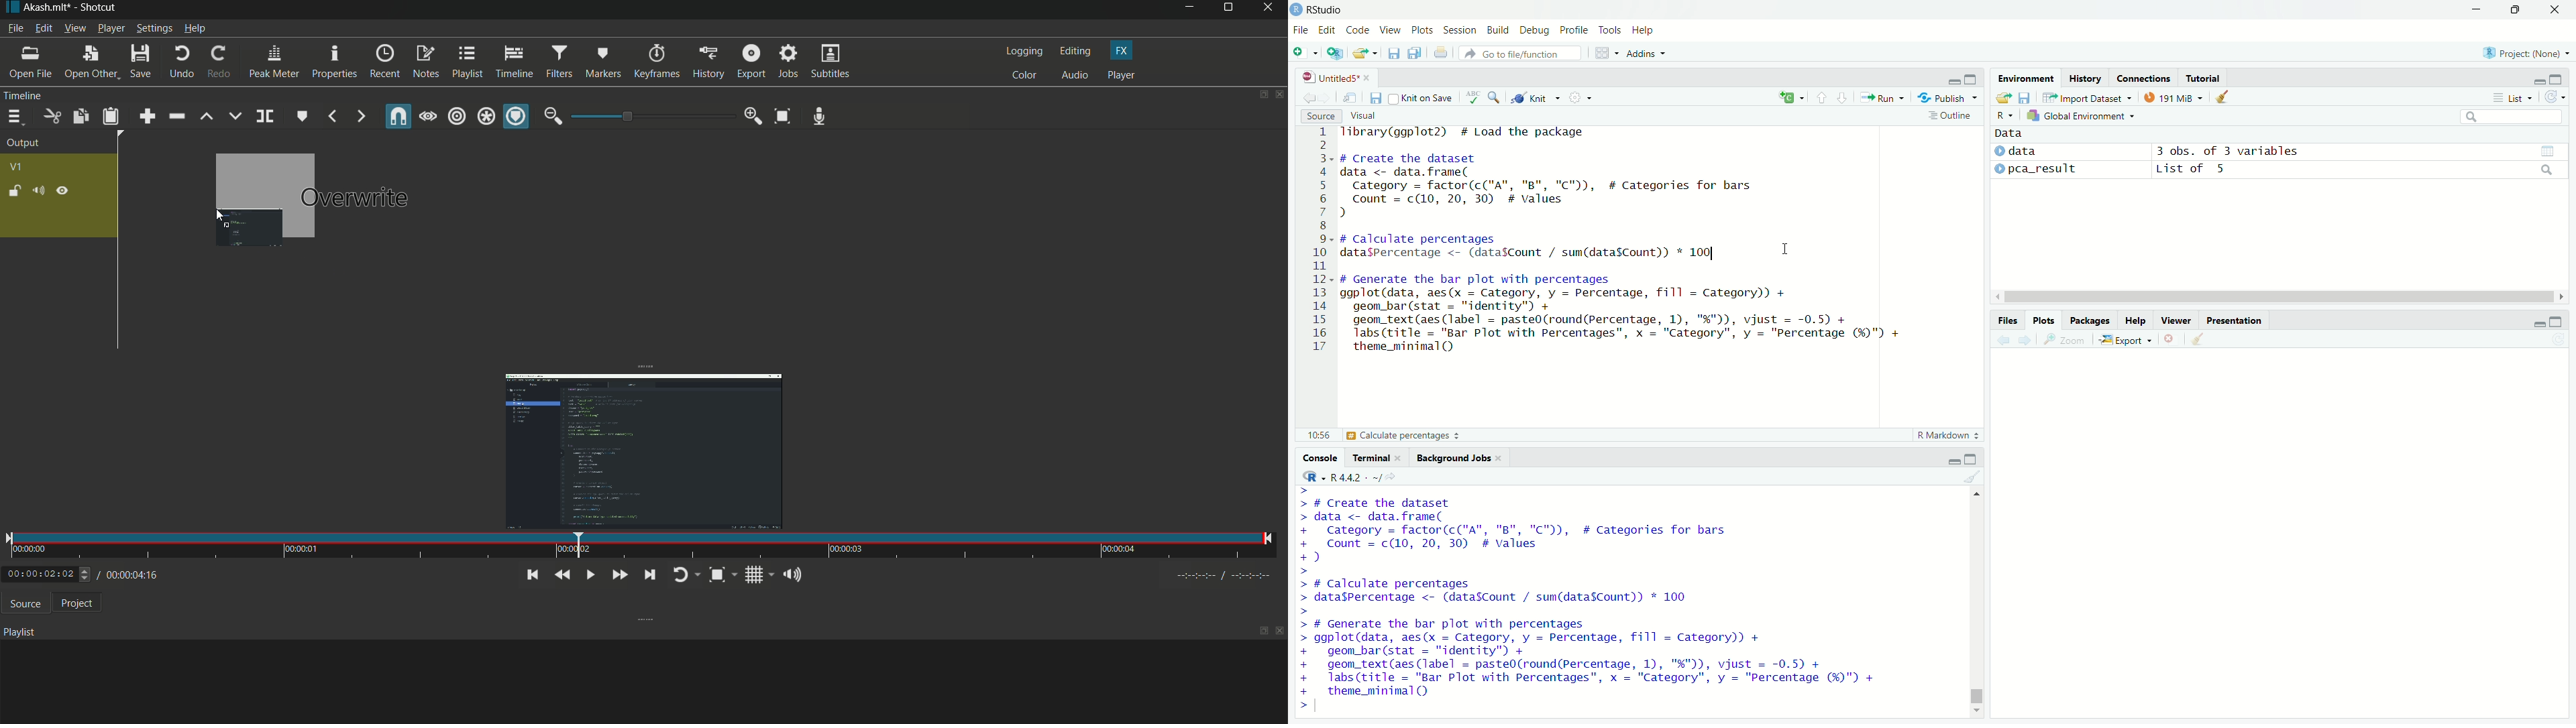 The height and width of the screenshot is (728, 2576). I want to click on file name: untitled5, so click(1337, 78).